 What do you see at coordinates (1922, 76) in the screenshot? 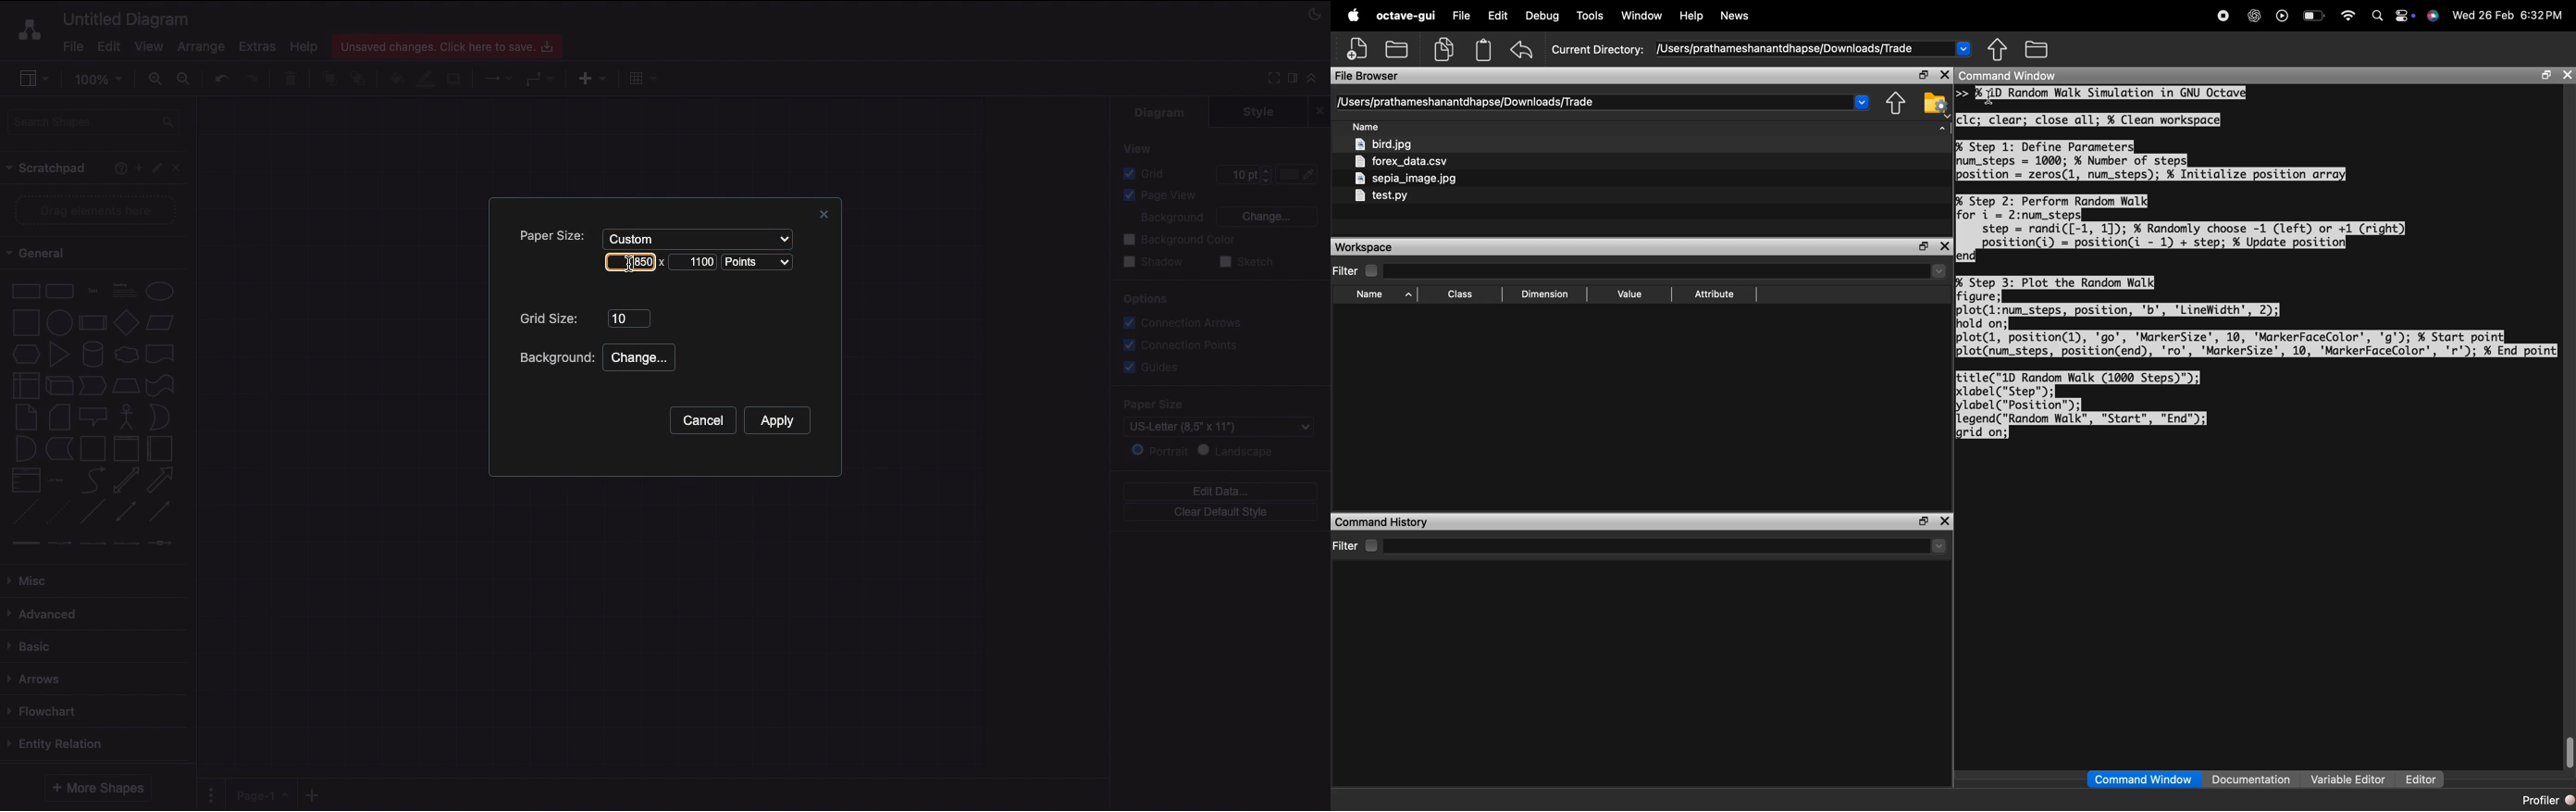
I see `maximize` at bounding box center [1922, 76].